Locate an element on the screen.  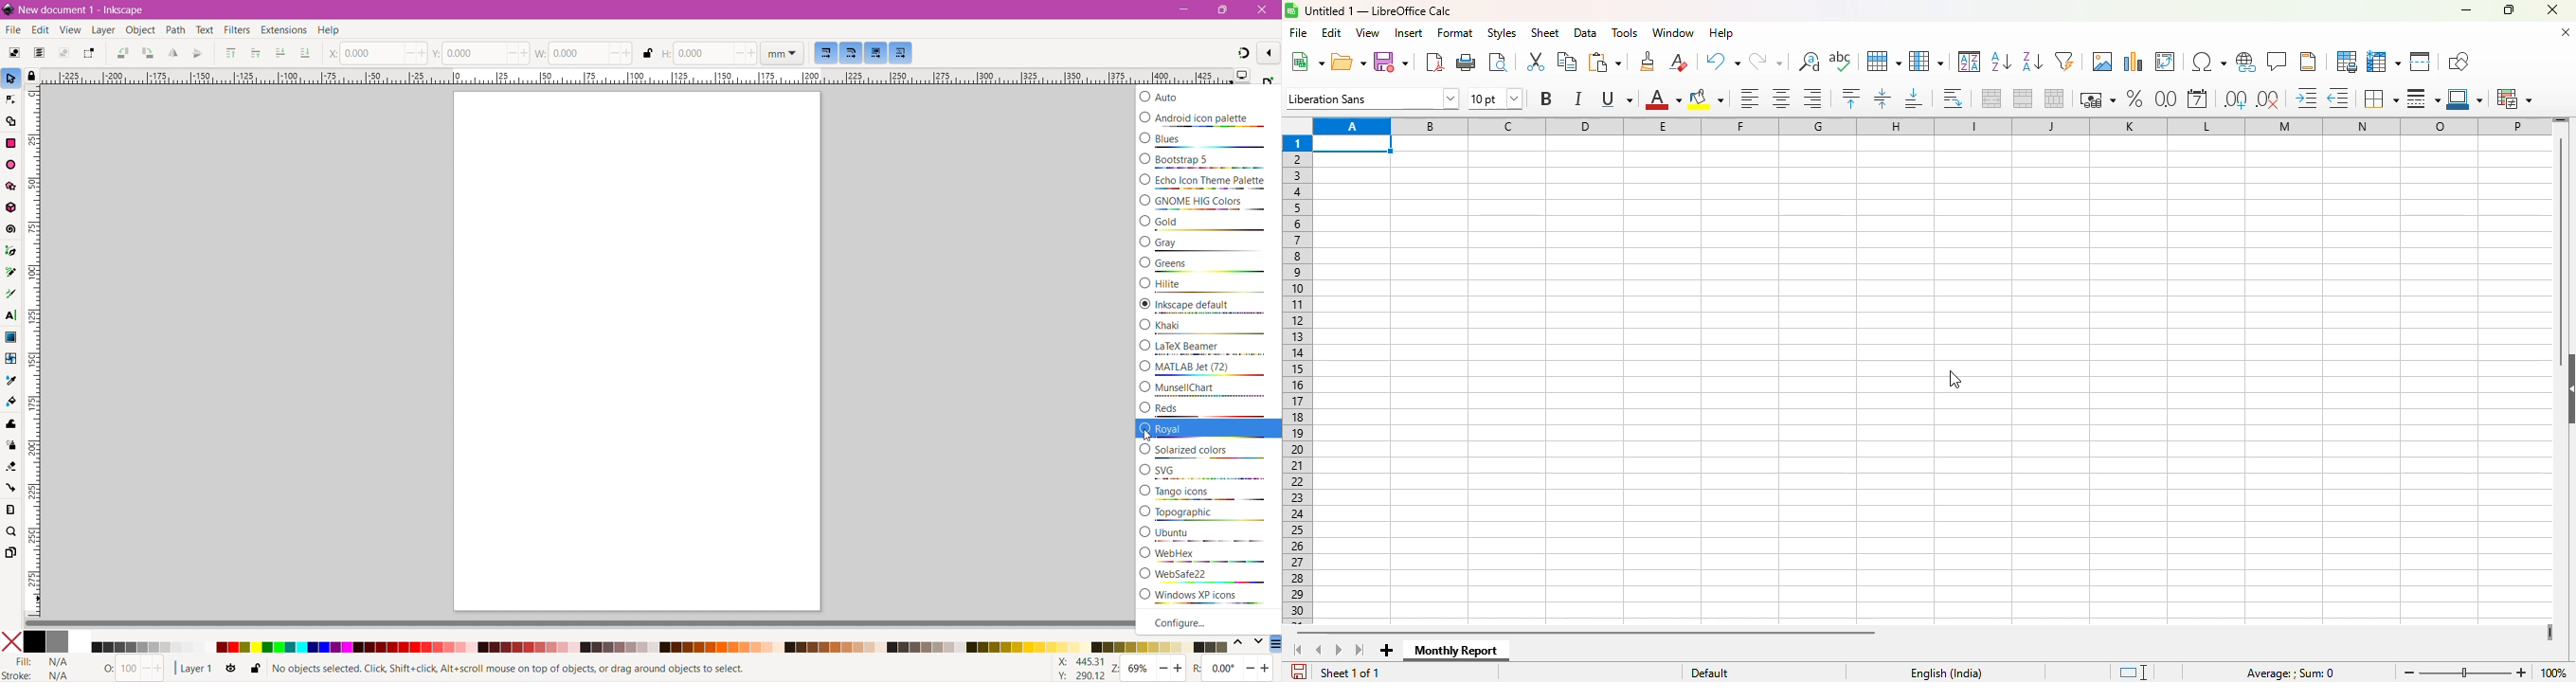
When locked, change both width and height by the same proportion  is located at coordinates (648, 54).